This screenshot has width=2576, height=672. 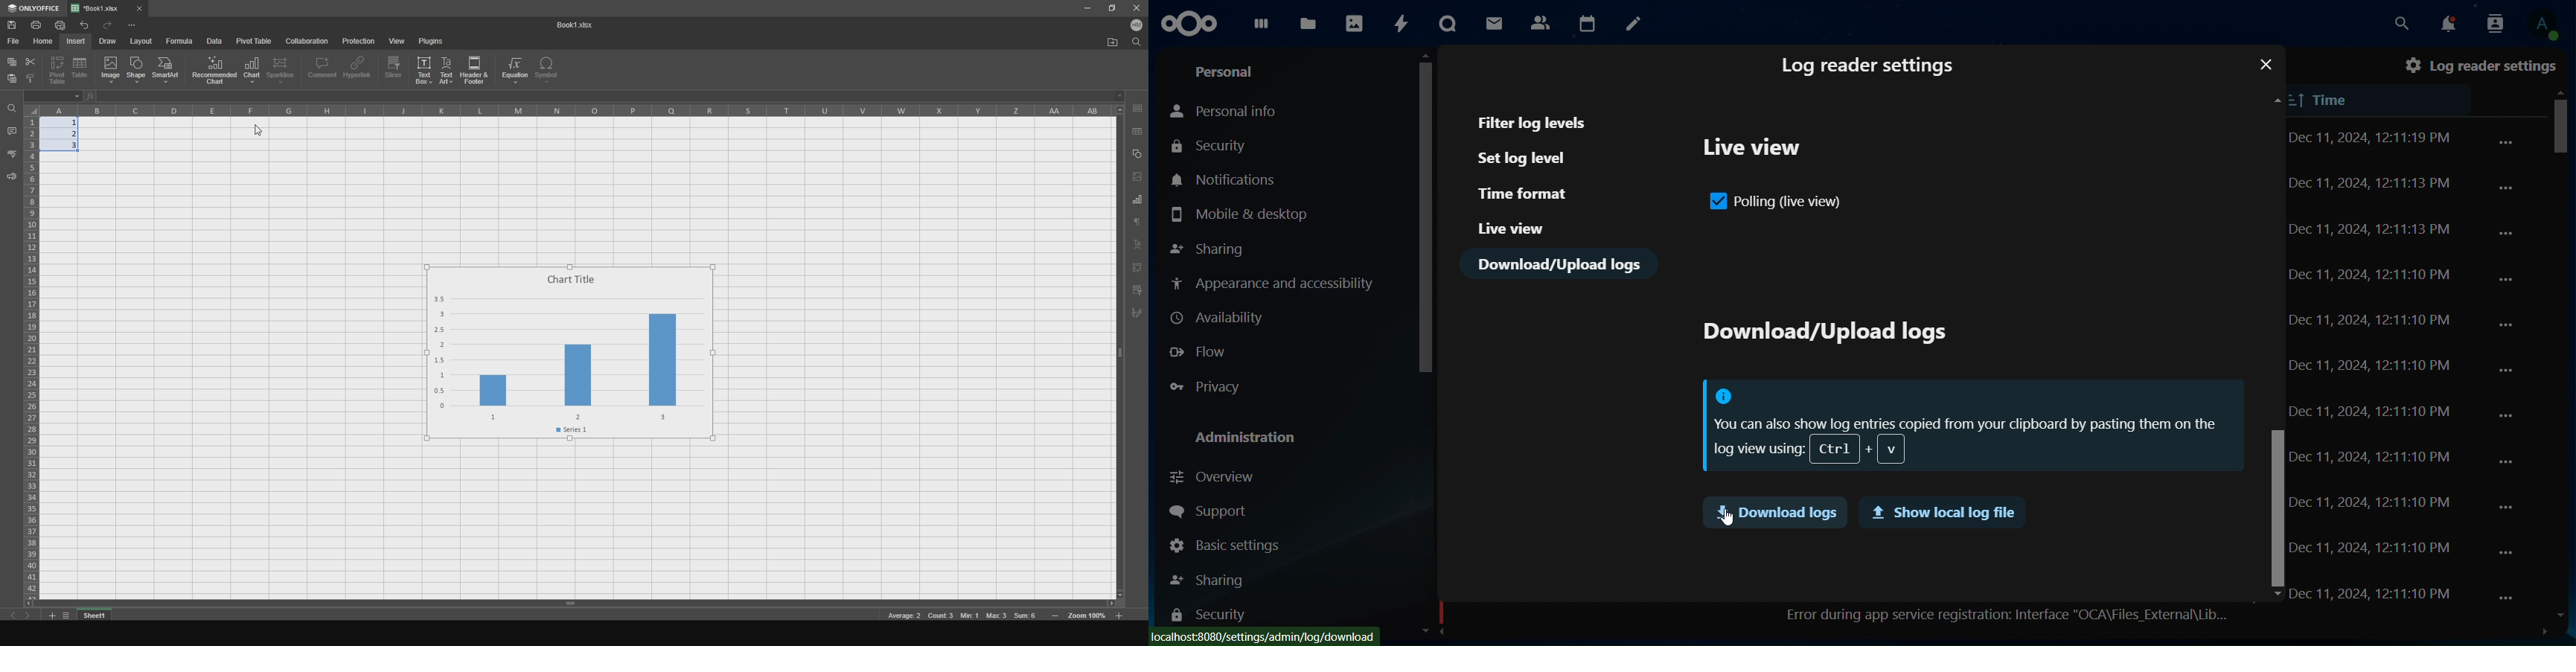 I want to click on filter, so click(x=1138, y=290).